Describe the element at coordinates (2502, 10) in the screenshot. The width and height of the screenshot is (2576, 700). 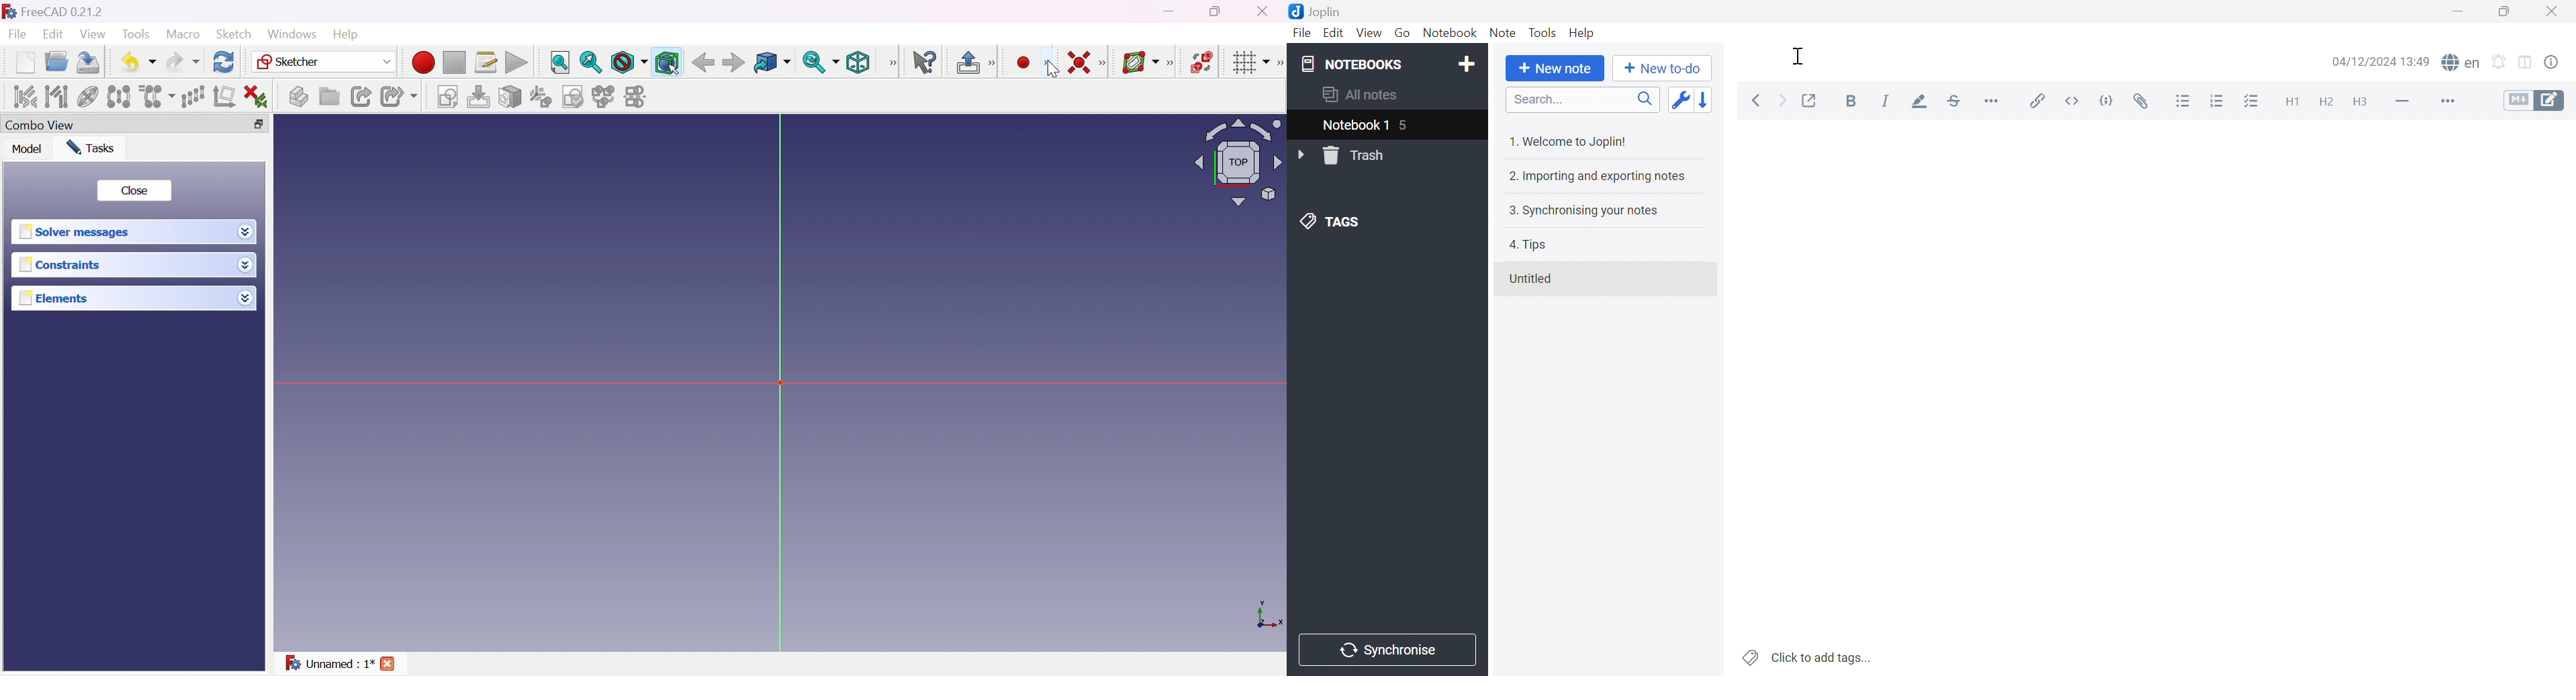
I see `Restore Down` at that location.